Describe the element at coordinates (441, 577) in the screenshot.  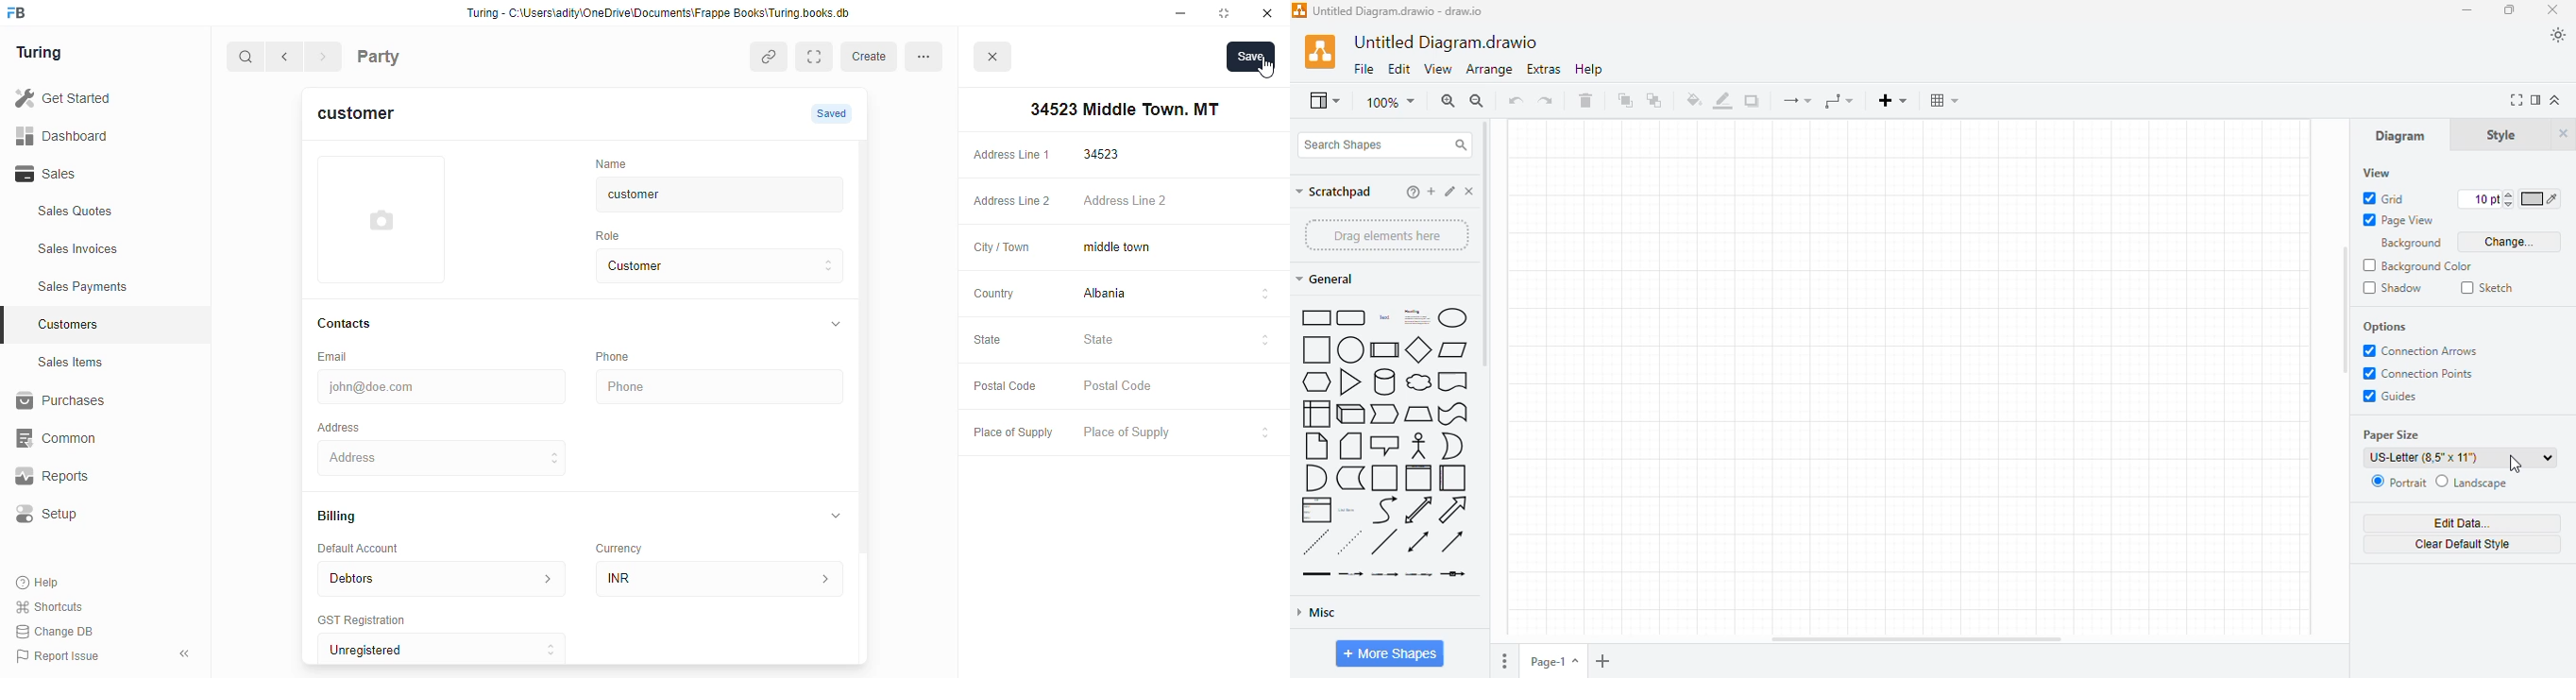
I see `Debtors` at that location.